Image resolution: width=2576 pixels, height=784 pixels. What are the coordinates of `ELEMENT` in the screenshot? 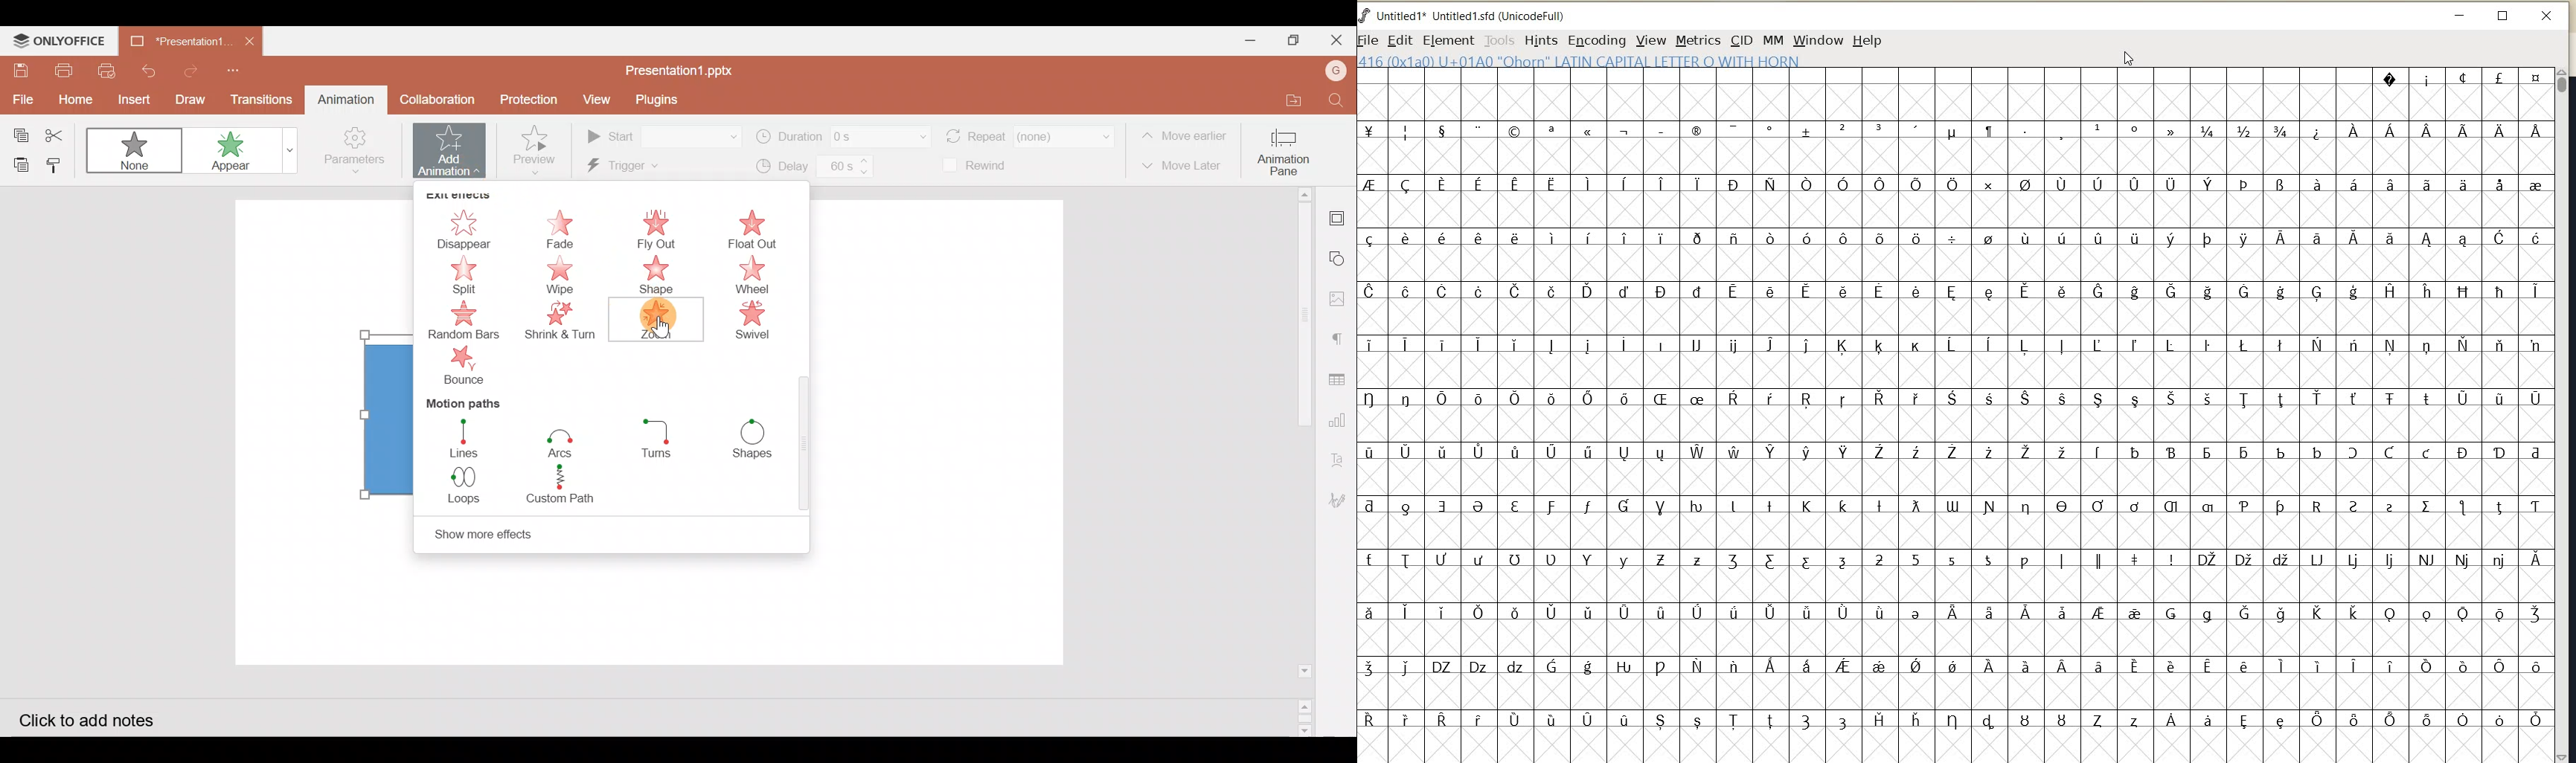 It's located at (1446, 40).